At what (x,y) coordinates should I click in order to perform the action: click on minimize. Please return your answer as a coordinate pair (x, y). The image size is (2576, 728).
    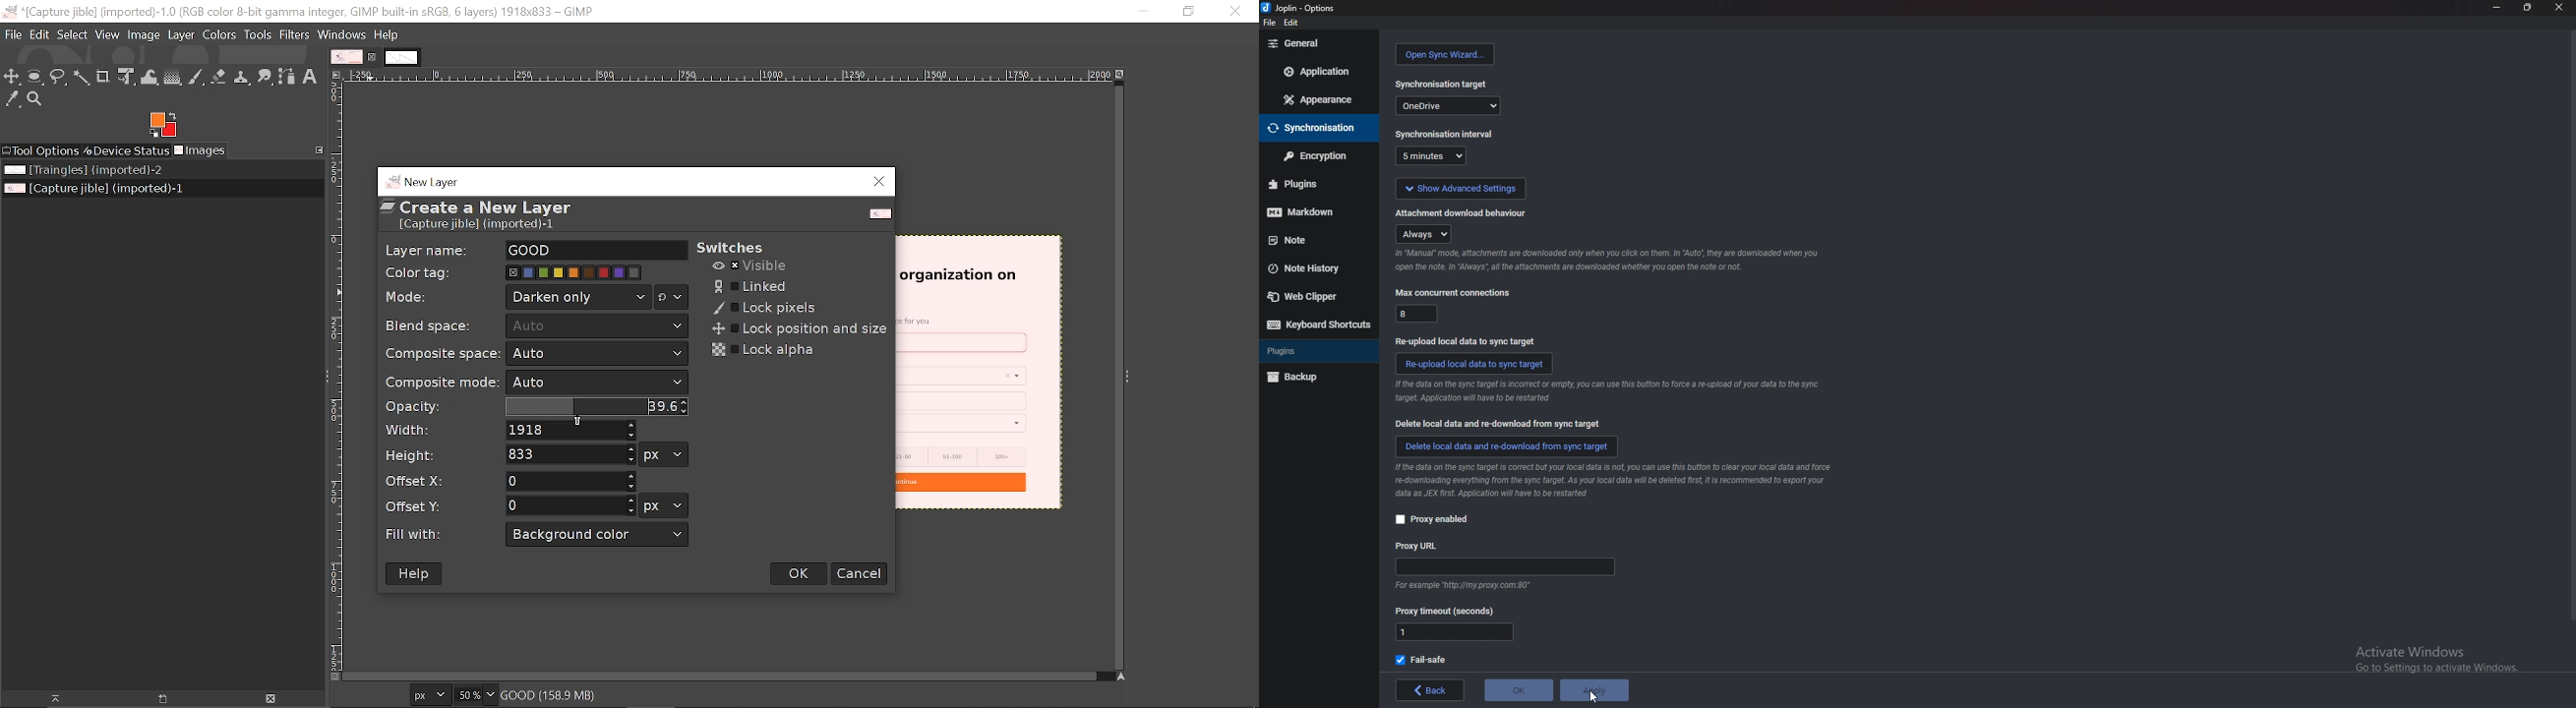
    Looking at the image, I should click on (1136, 11).